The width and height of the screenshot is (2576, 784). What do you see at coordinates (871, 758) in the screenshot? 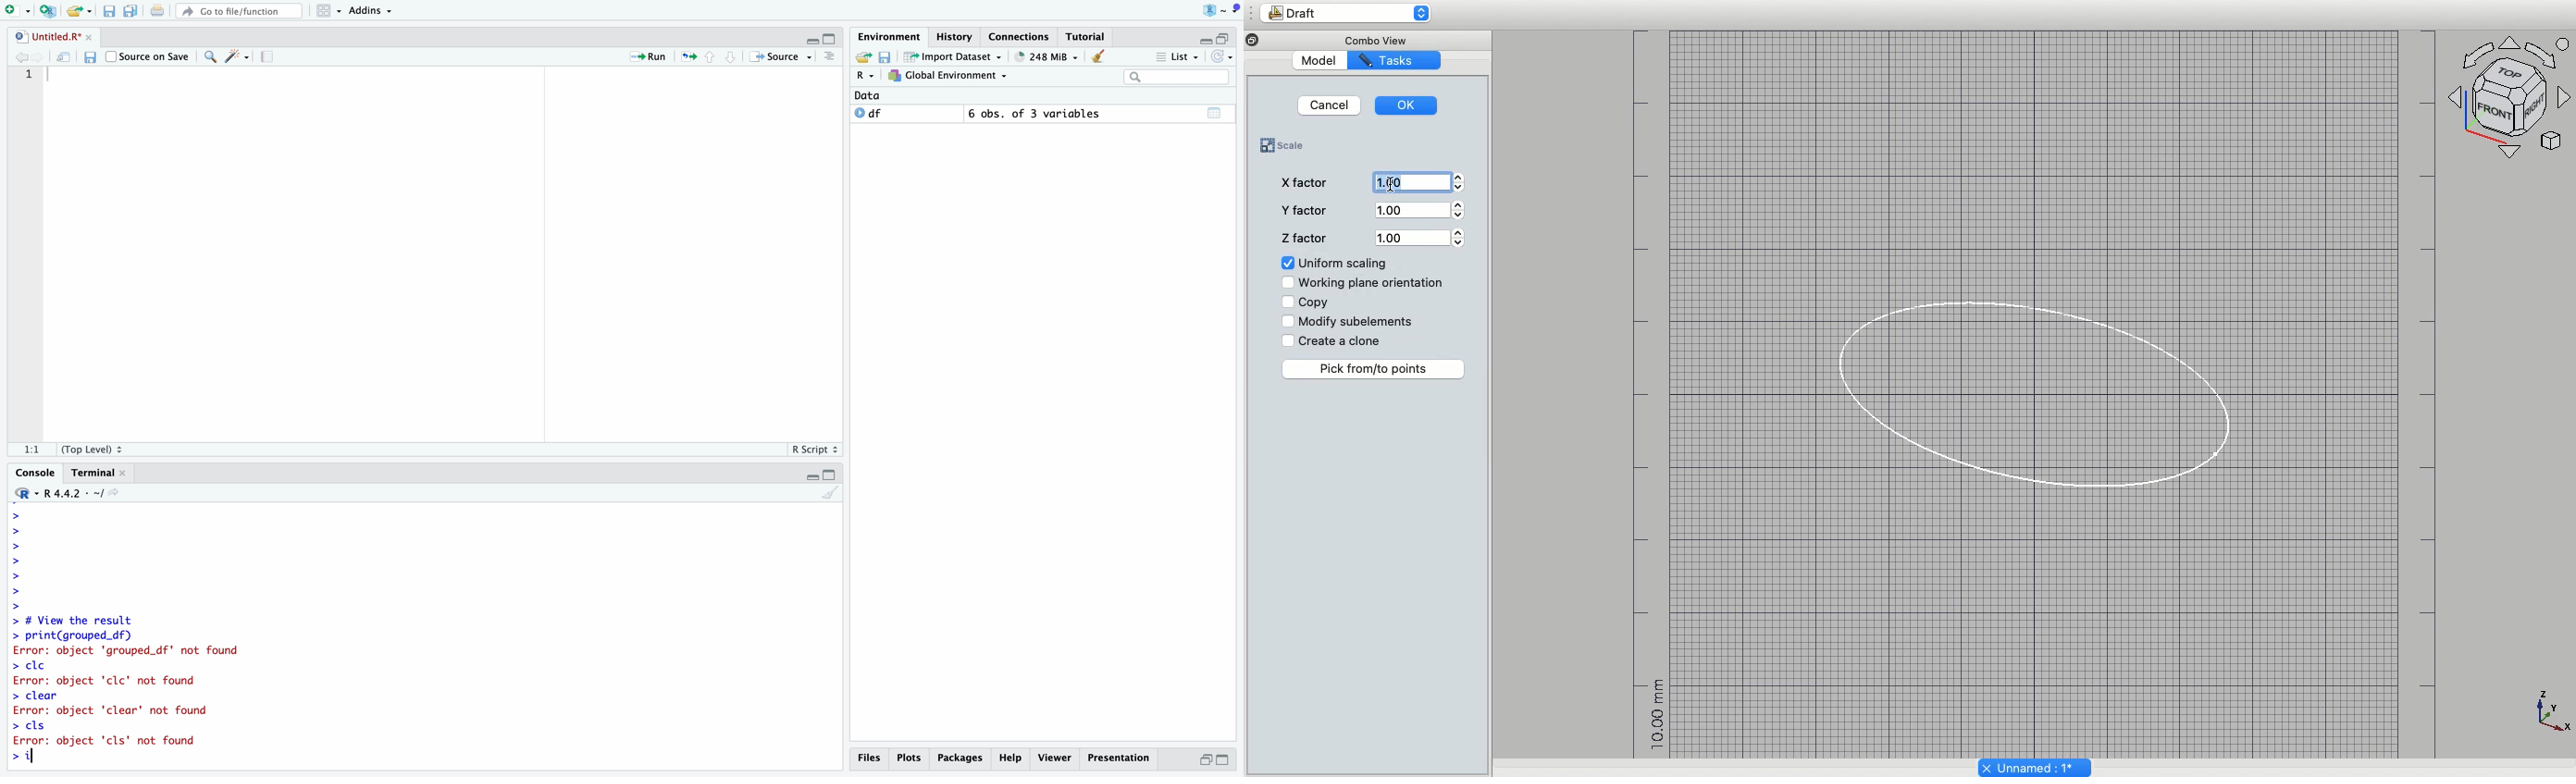
I see `Files` at bounding box center [871, 758].